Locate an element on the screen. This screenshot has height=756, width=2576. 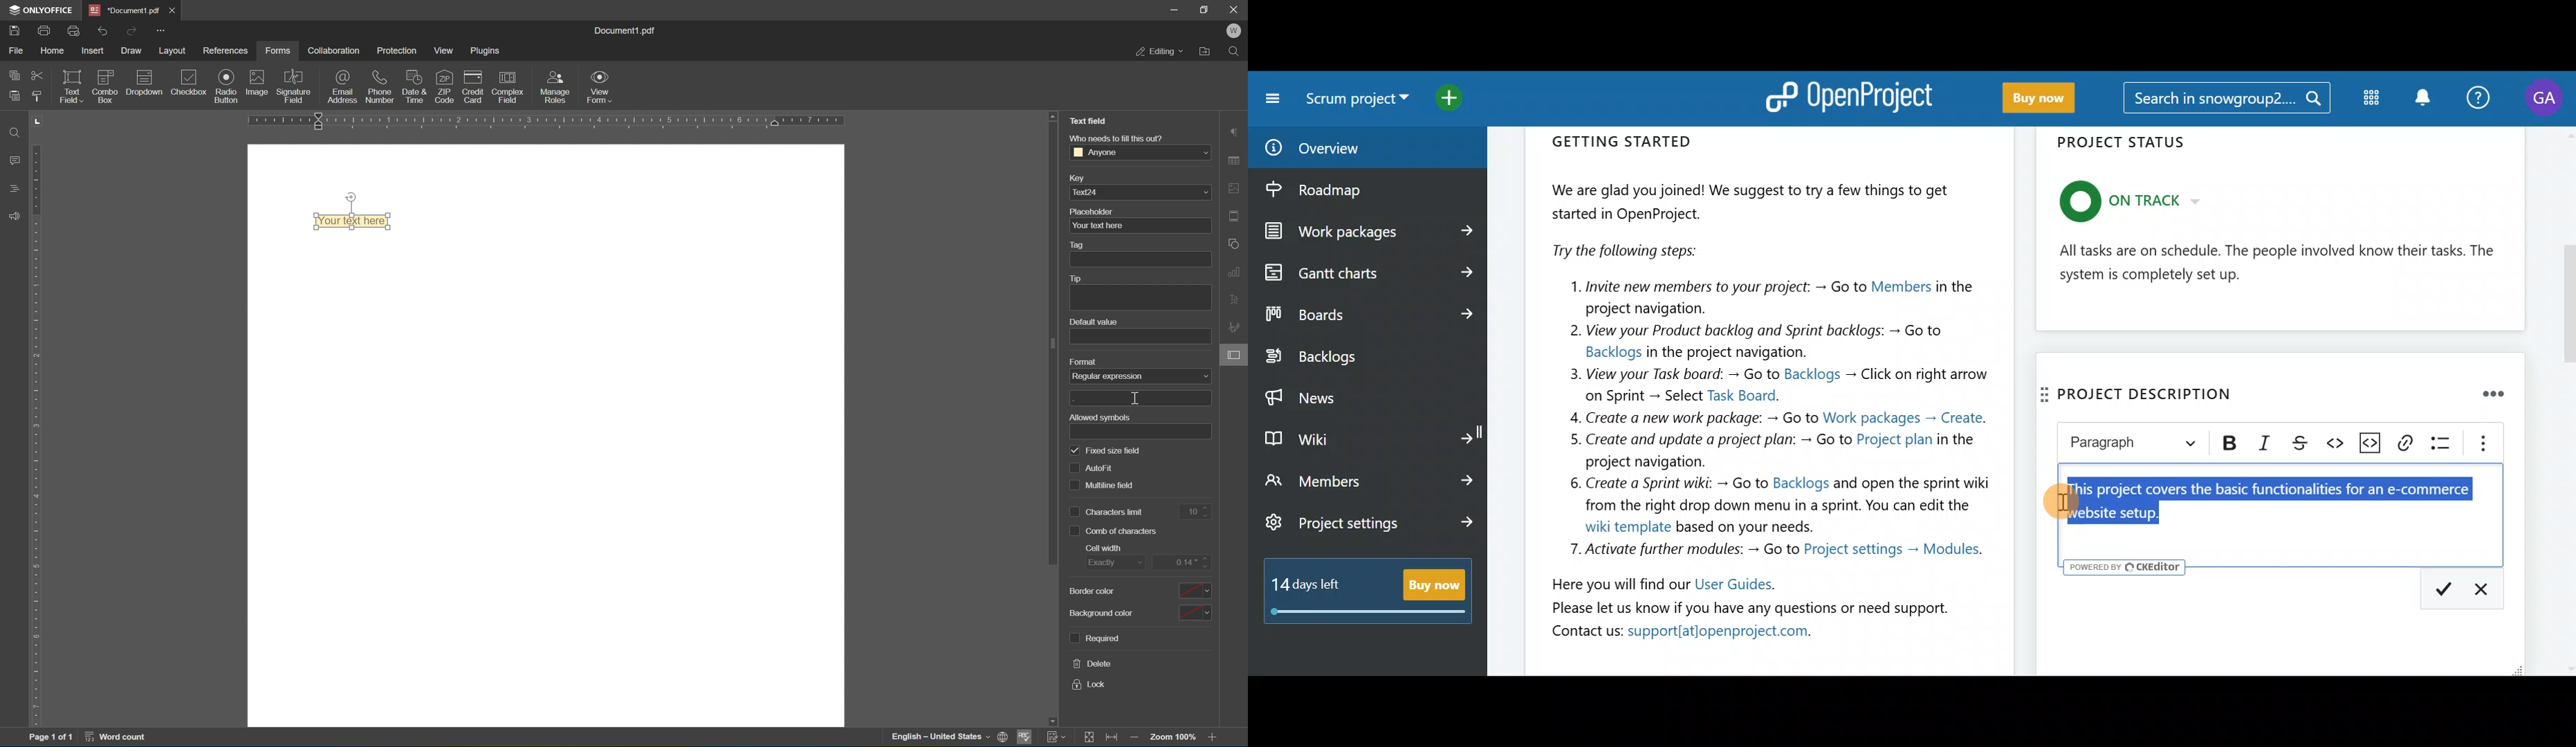
collaboration is located at coordinates (332, 50).